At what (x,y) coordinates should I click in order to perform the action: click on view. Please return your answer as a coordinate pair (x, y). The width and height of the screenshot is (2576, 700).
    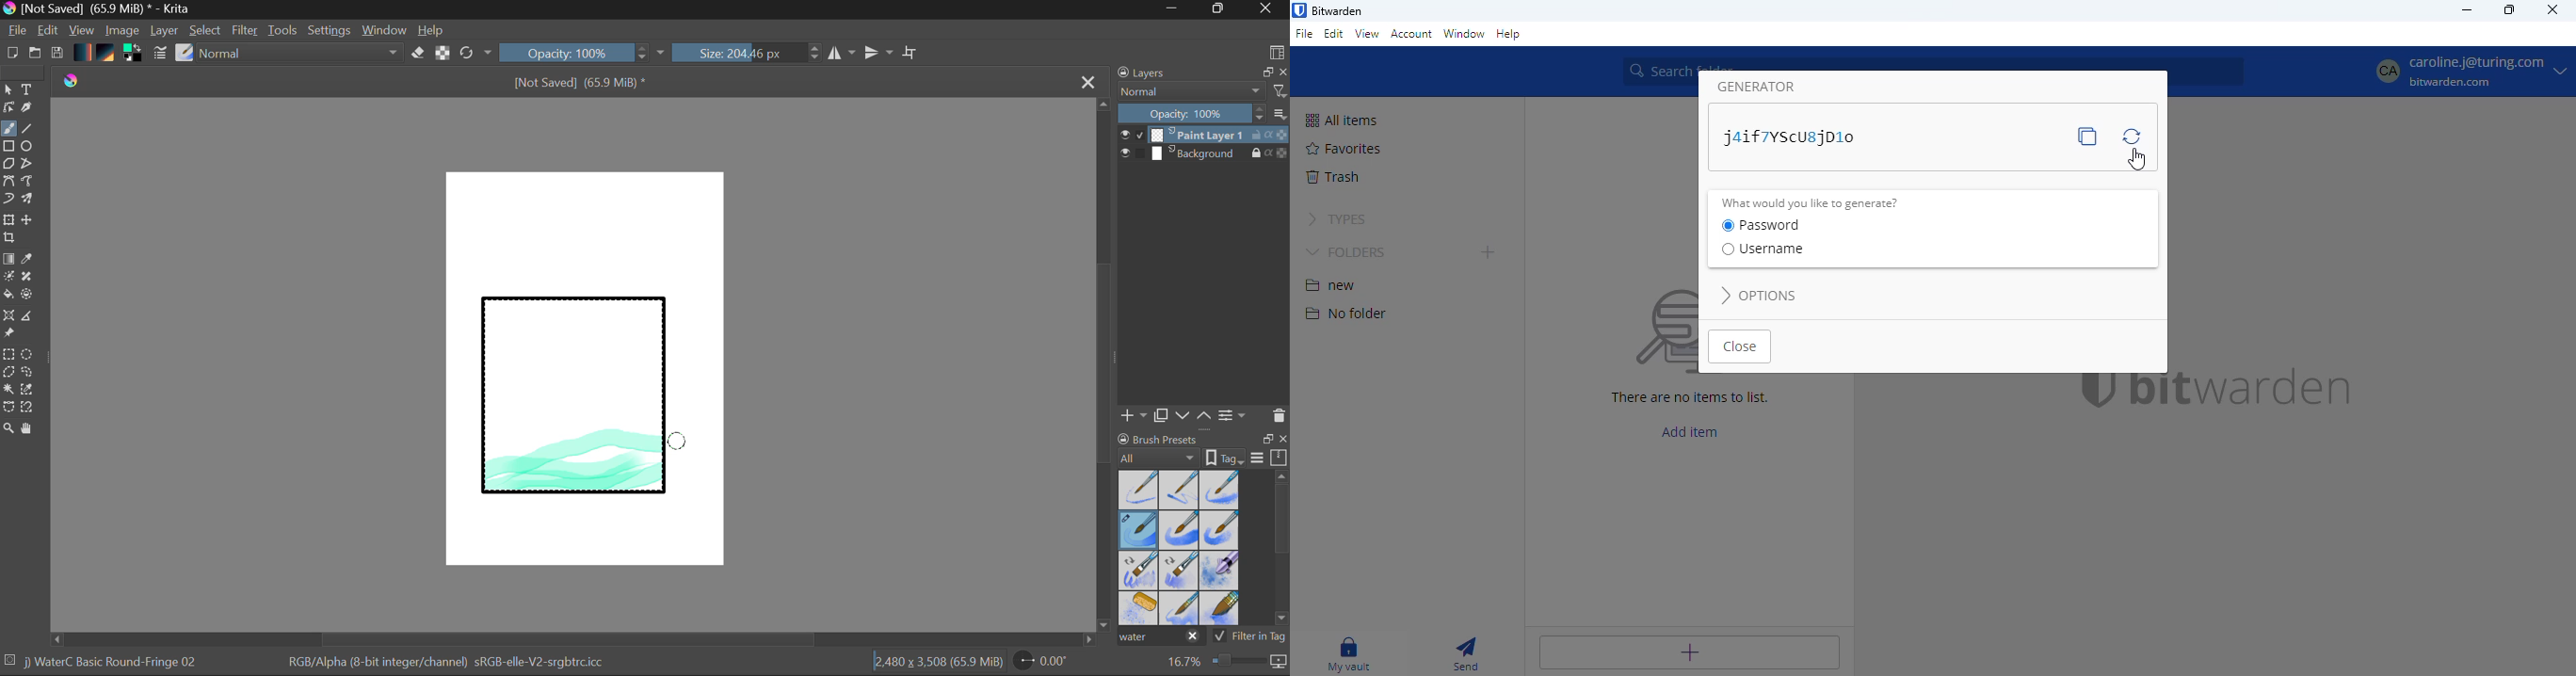
    Looking at the image, I should click on (1367, 33).